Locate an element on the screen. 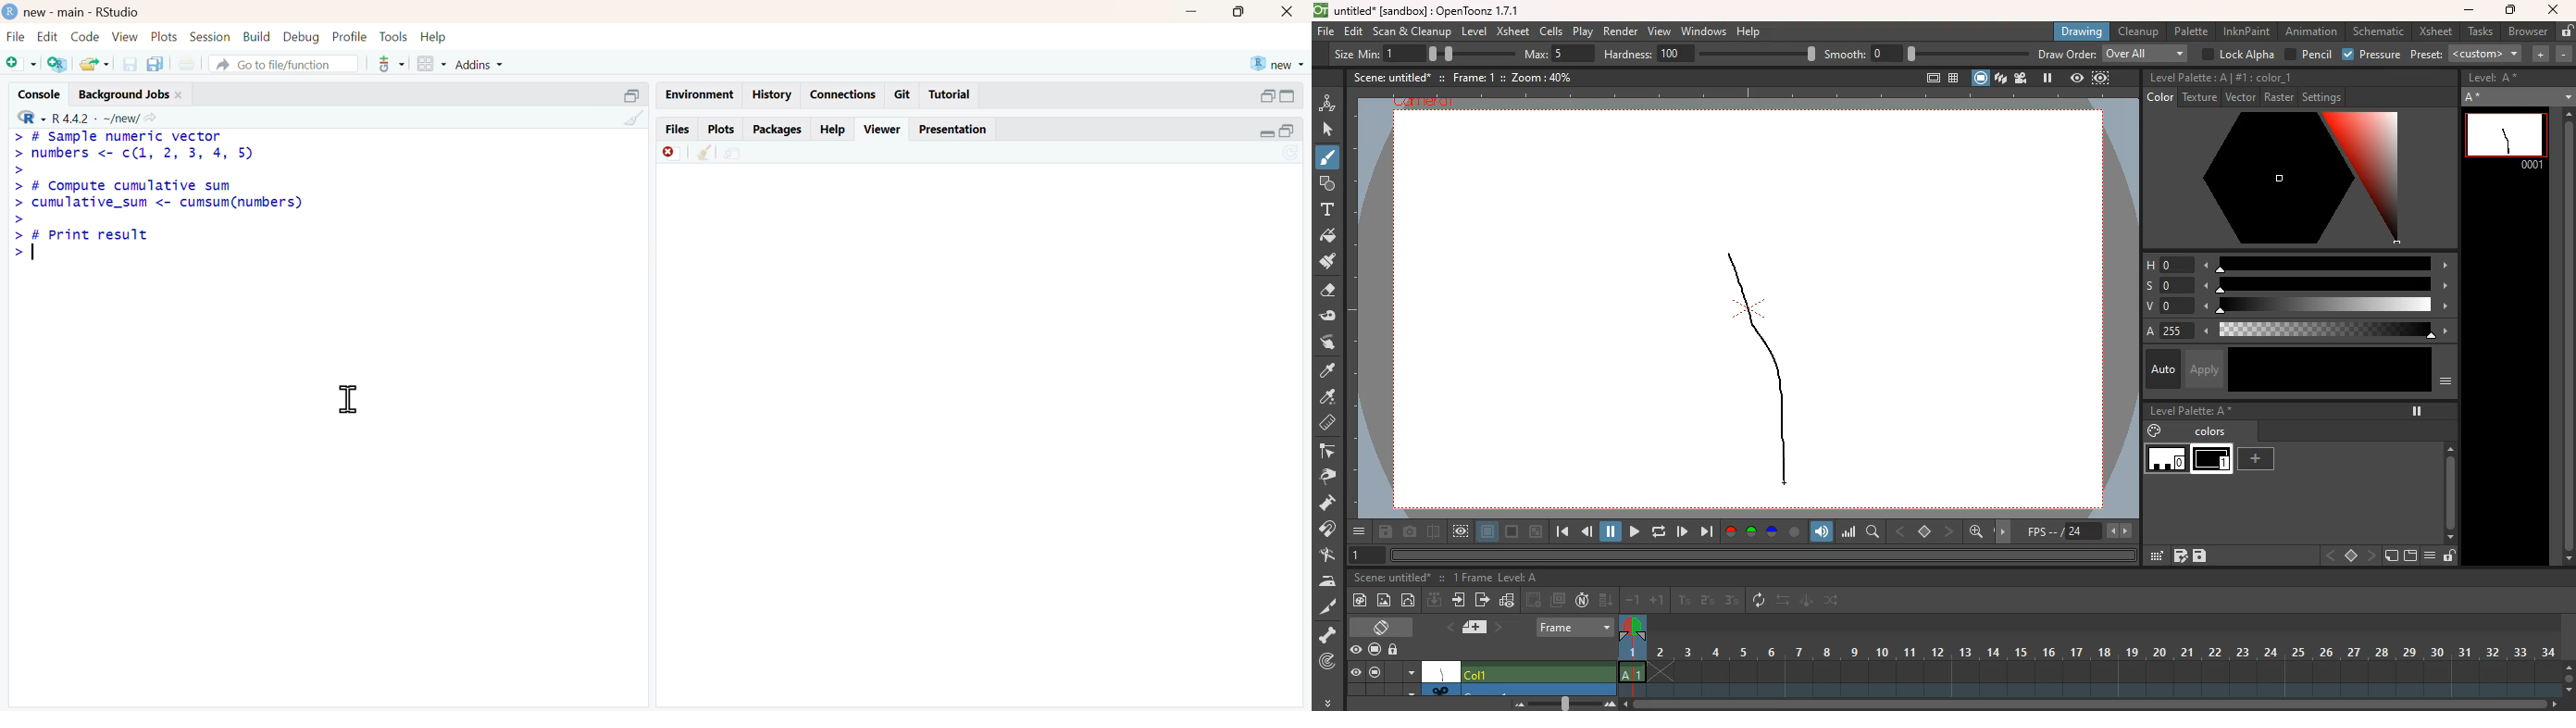 This screenshot has width=2576, height=728. screen is located at coordinates (1979, 77).